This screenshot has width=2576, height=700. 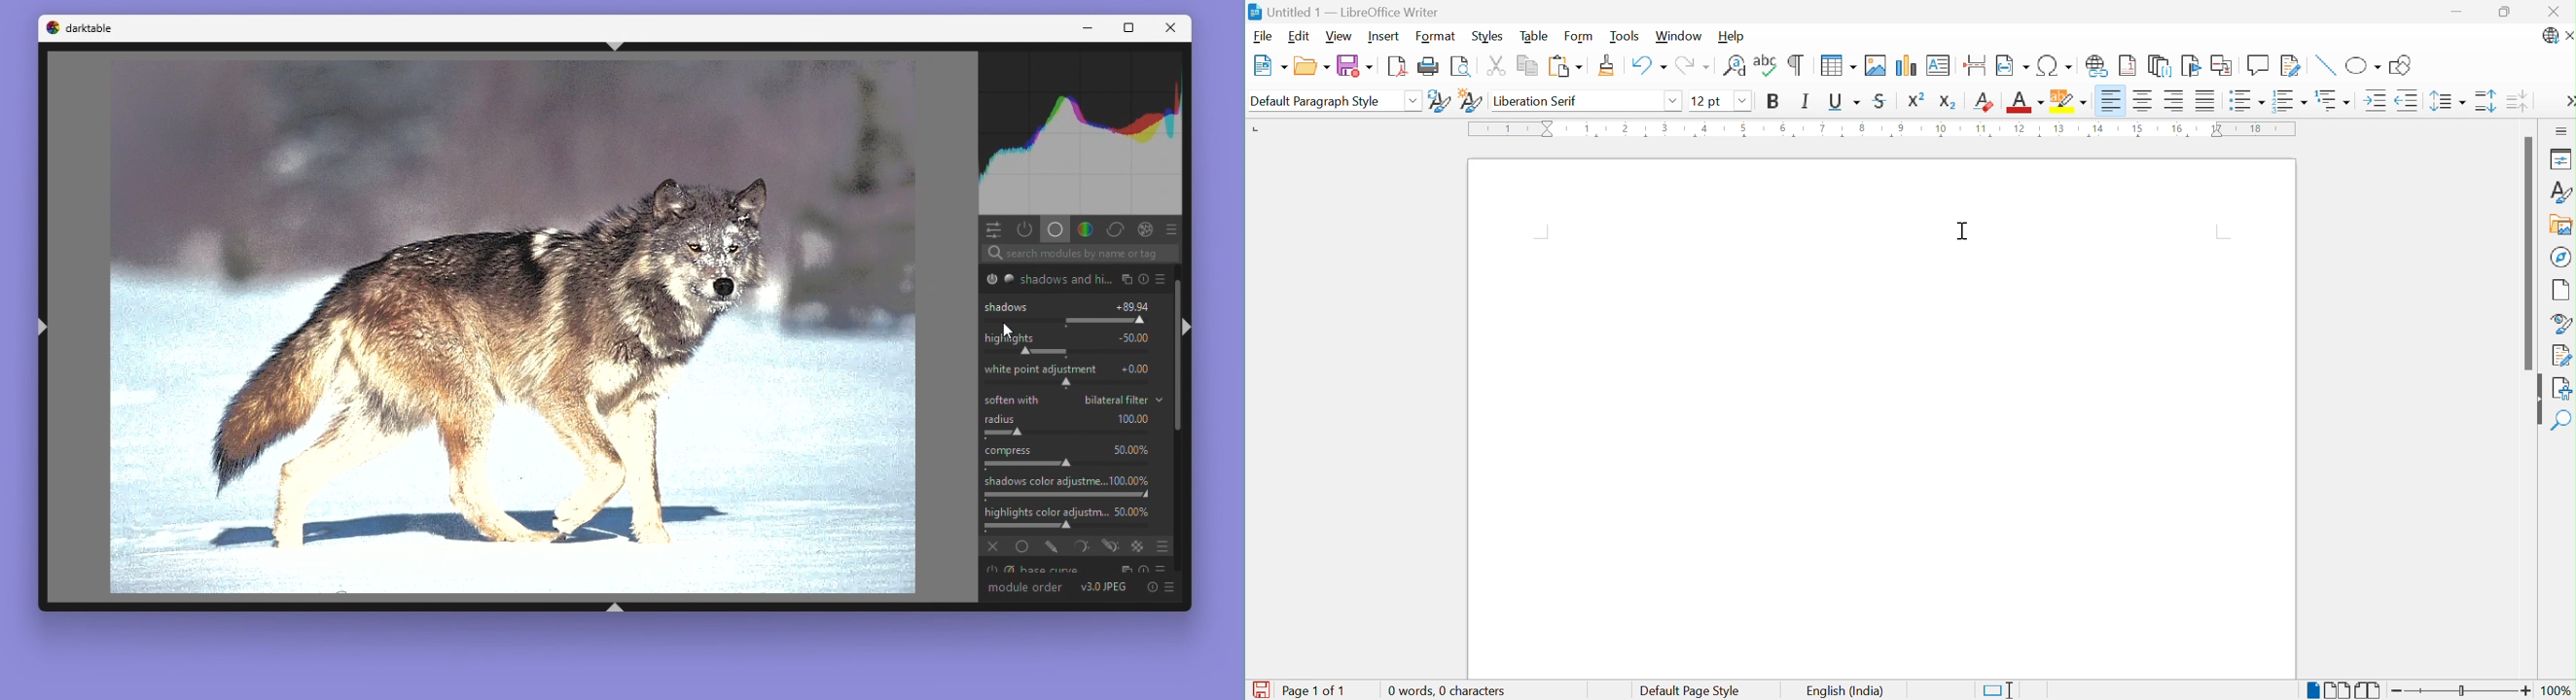 I want to click on presets, so click(x=1163, y=569).